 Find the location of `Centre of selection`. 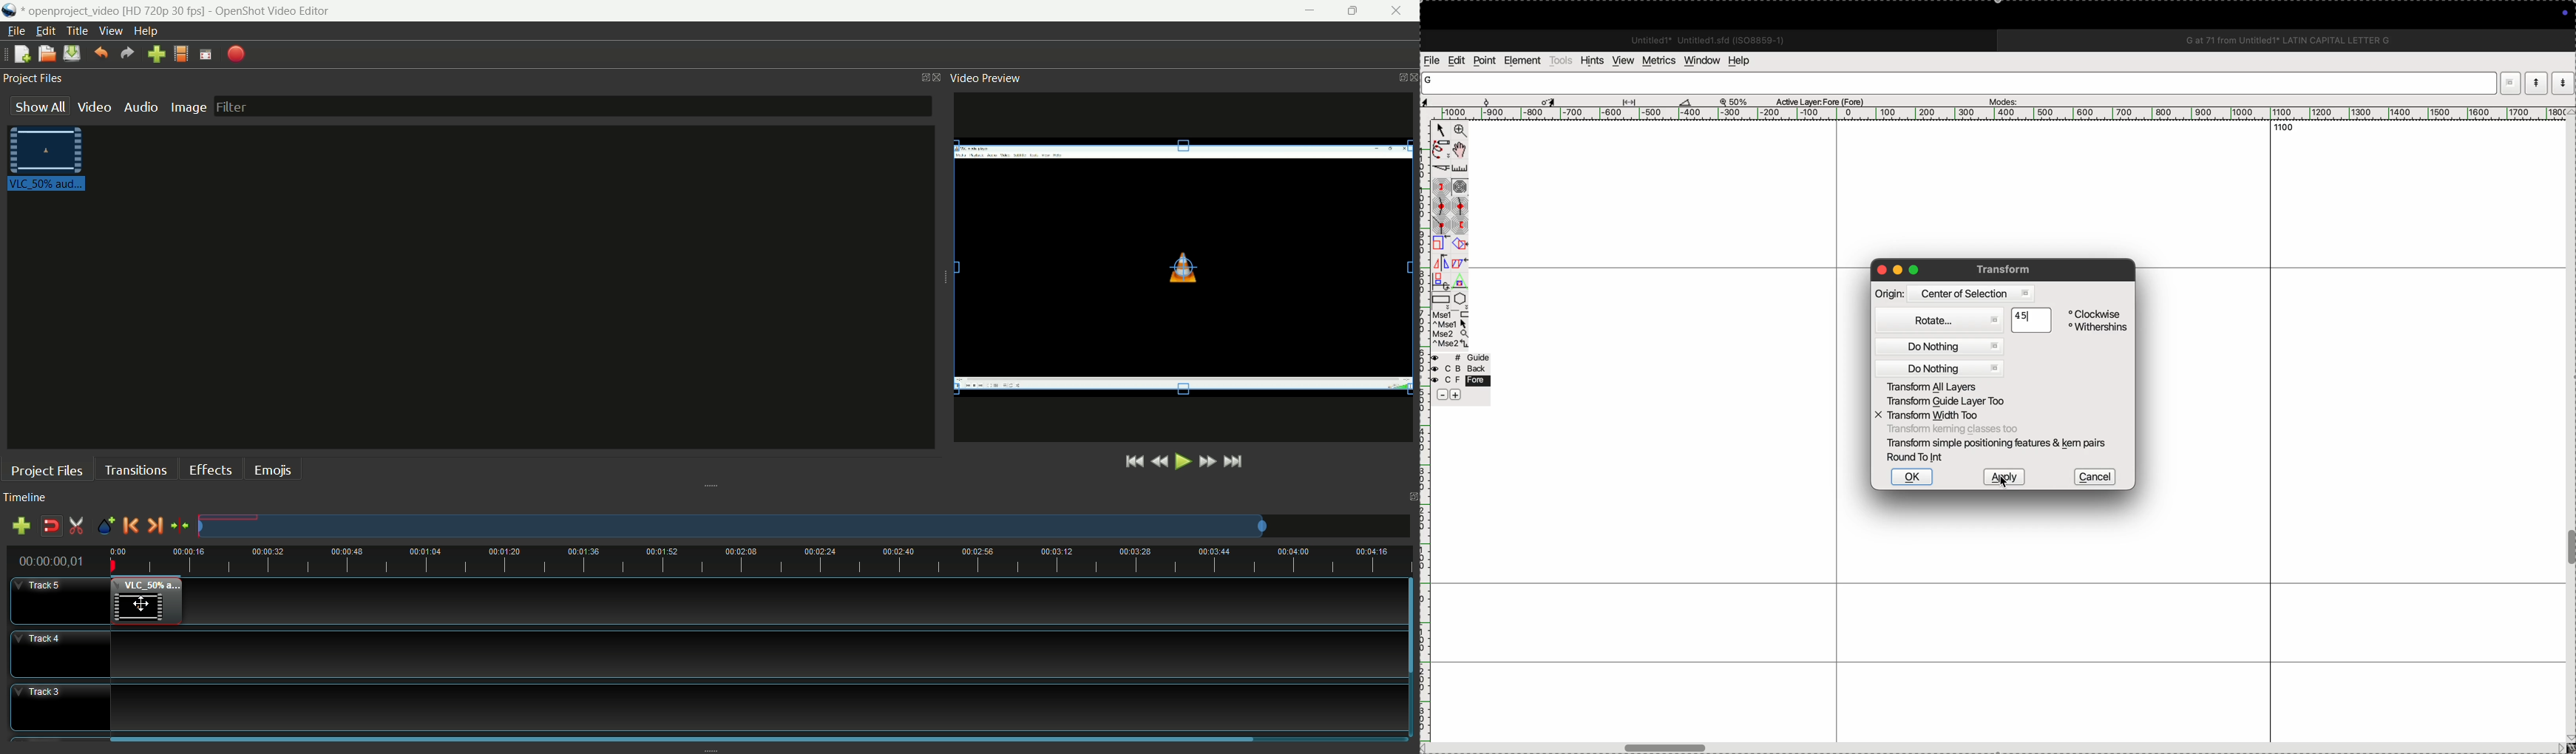

Centre of selection is located at coordinates (1979, 295).